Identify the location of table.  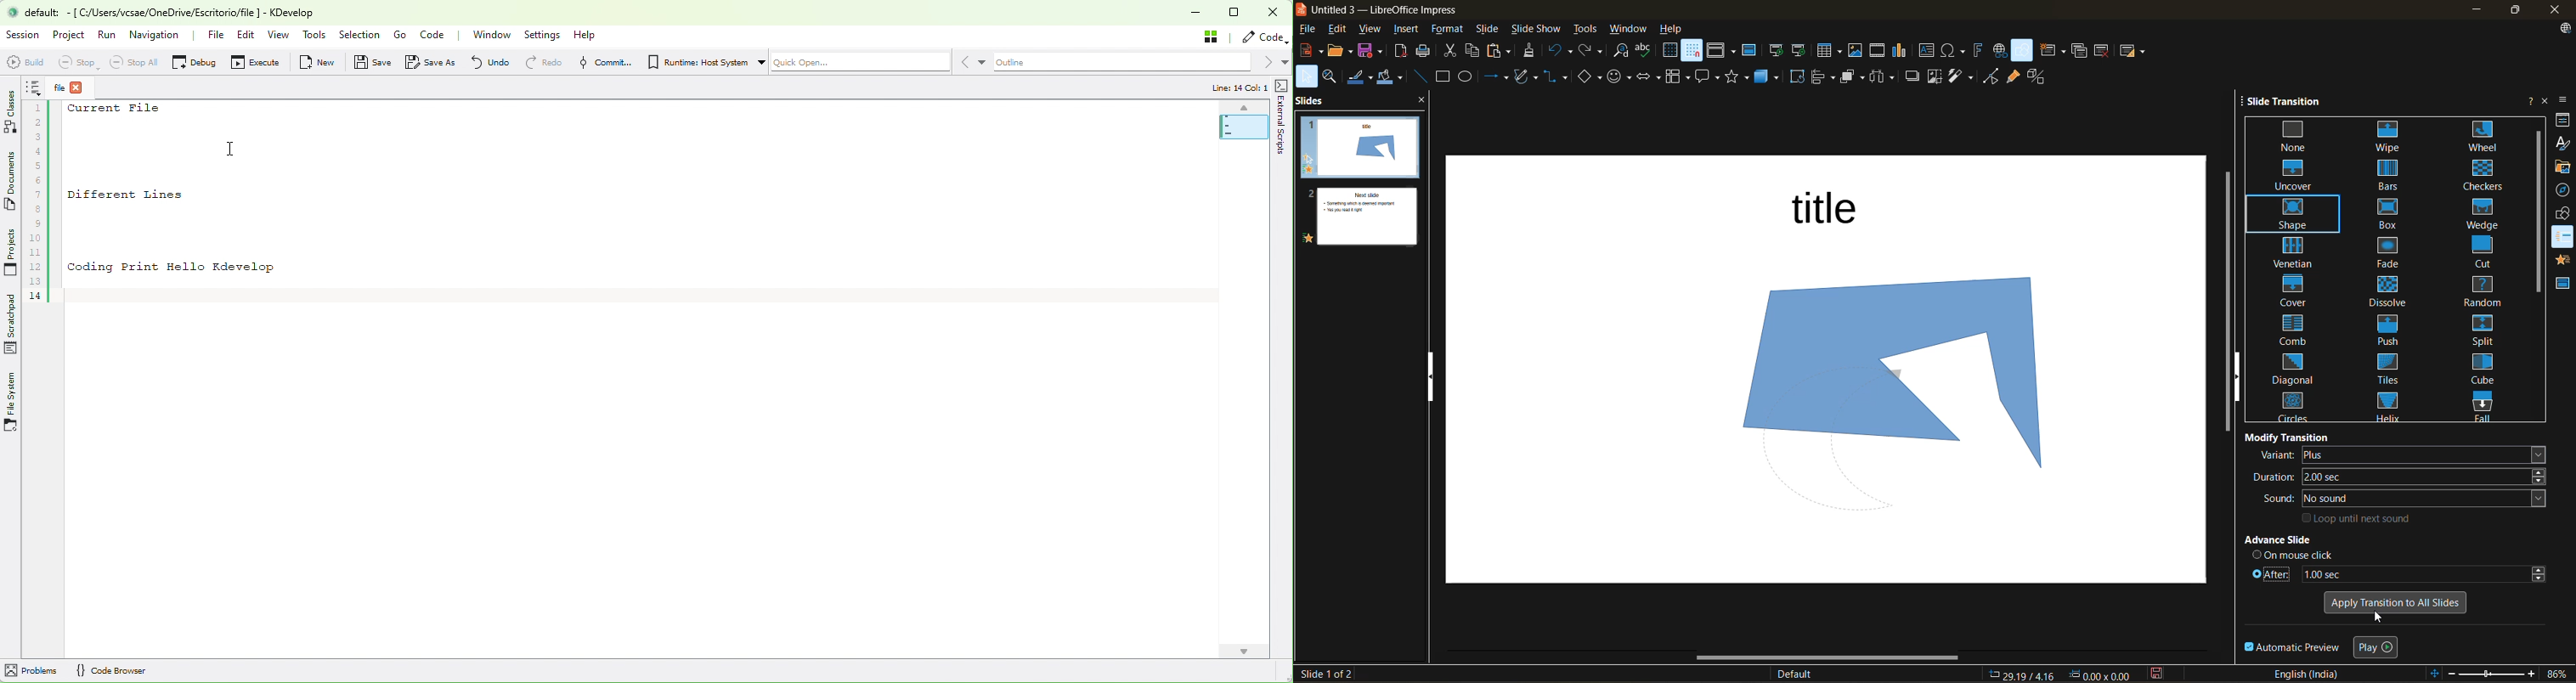
(1831, 51).